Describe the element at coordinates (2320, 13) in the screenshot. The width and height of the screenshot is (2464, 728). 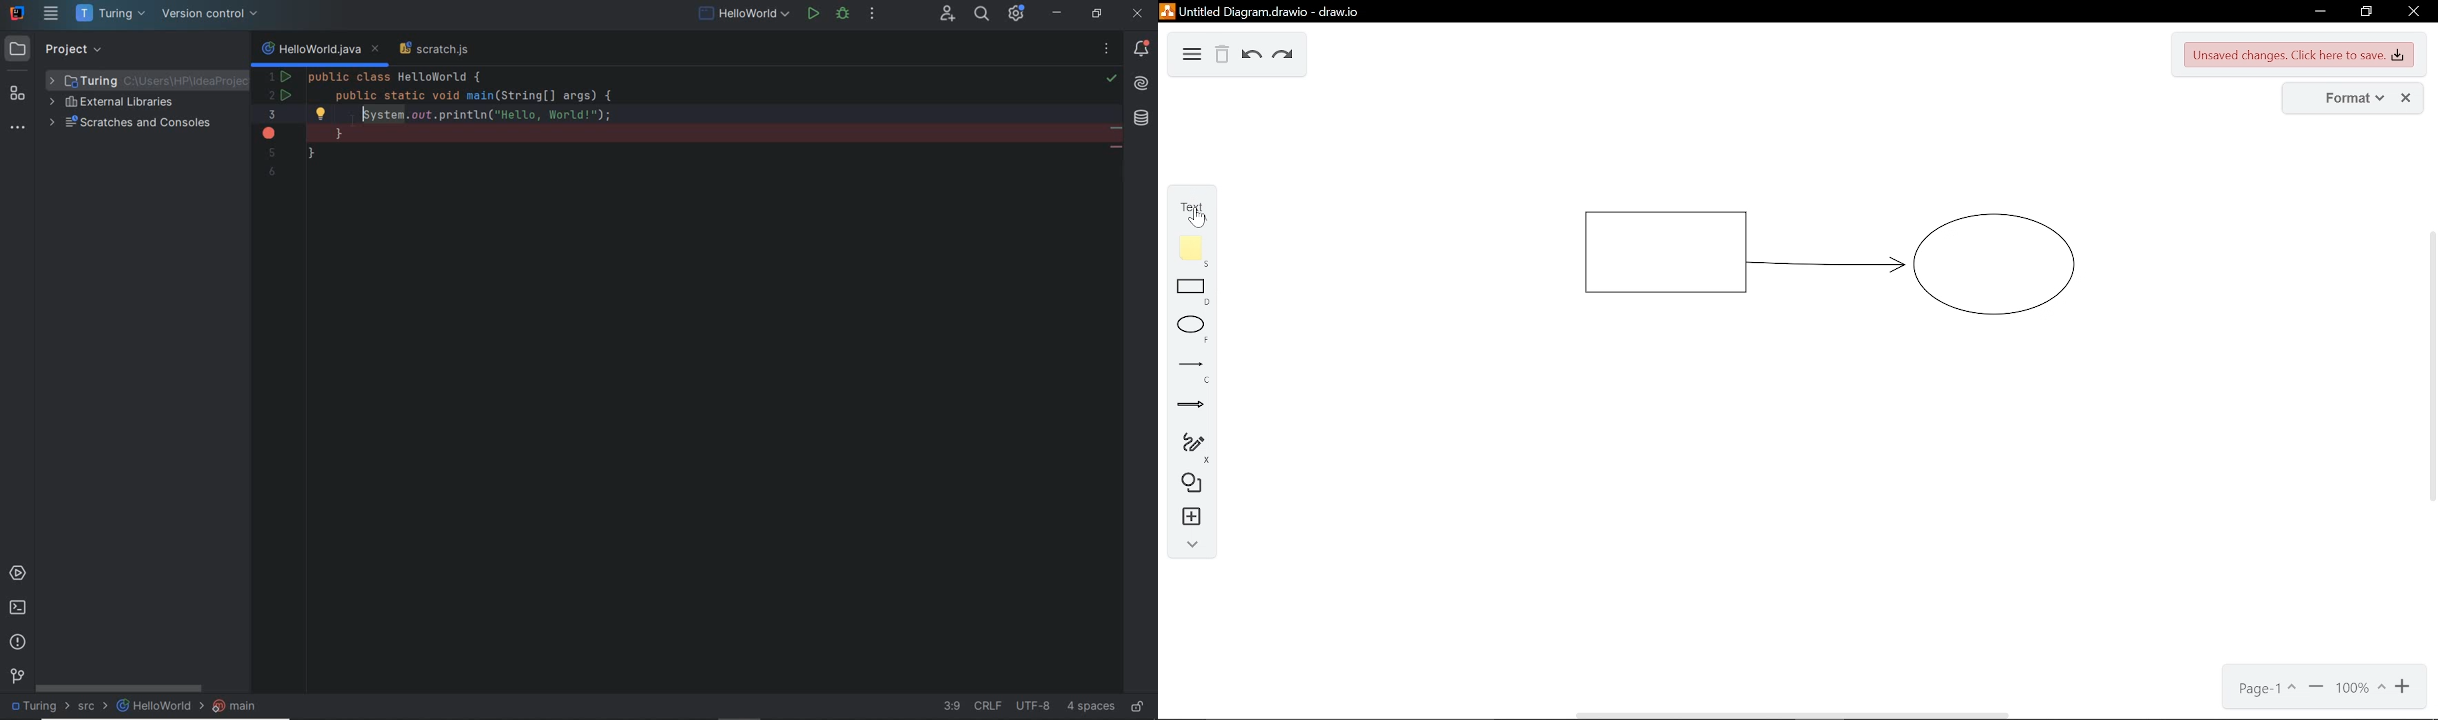
I see `minimize` at that location.